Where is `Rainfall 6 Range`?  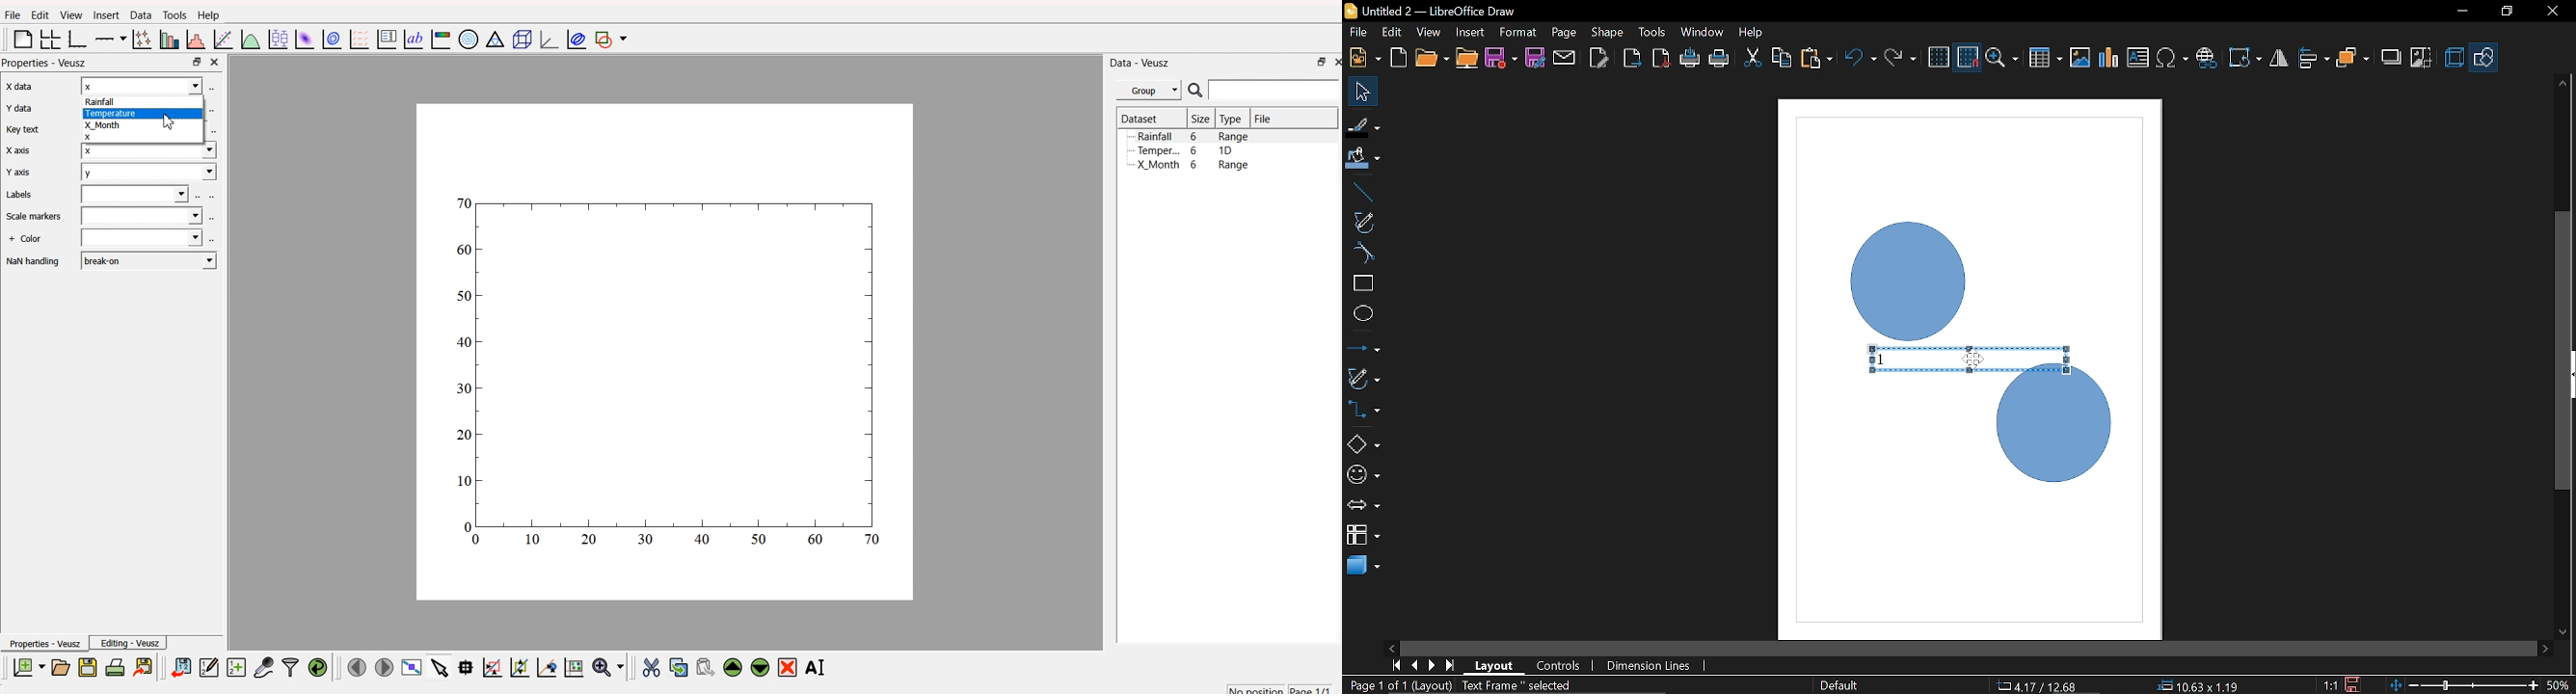
Rainfall 6 Range is located at coordinates (1195, 136).